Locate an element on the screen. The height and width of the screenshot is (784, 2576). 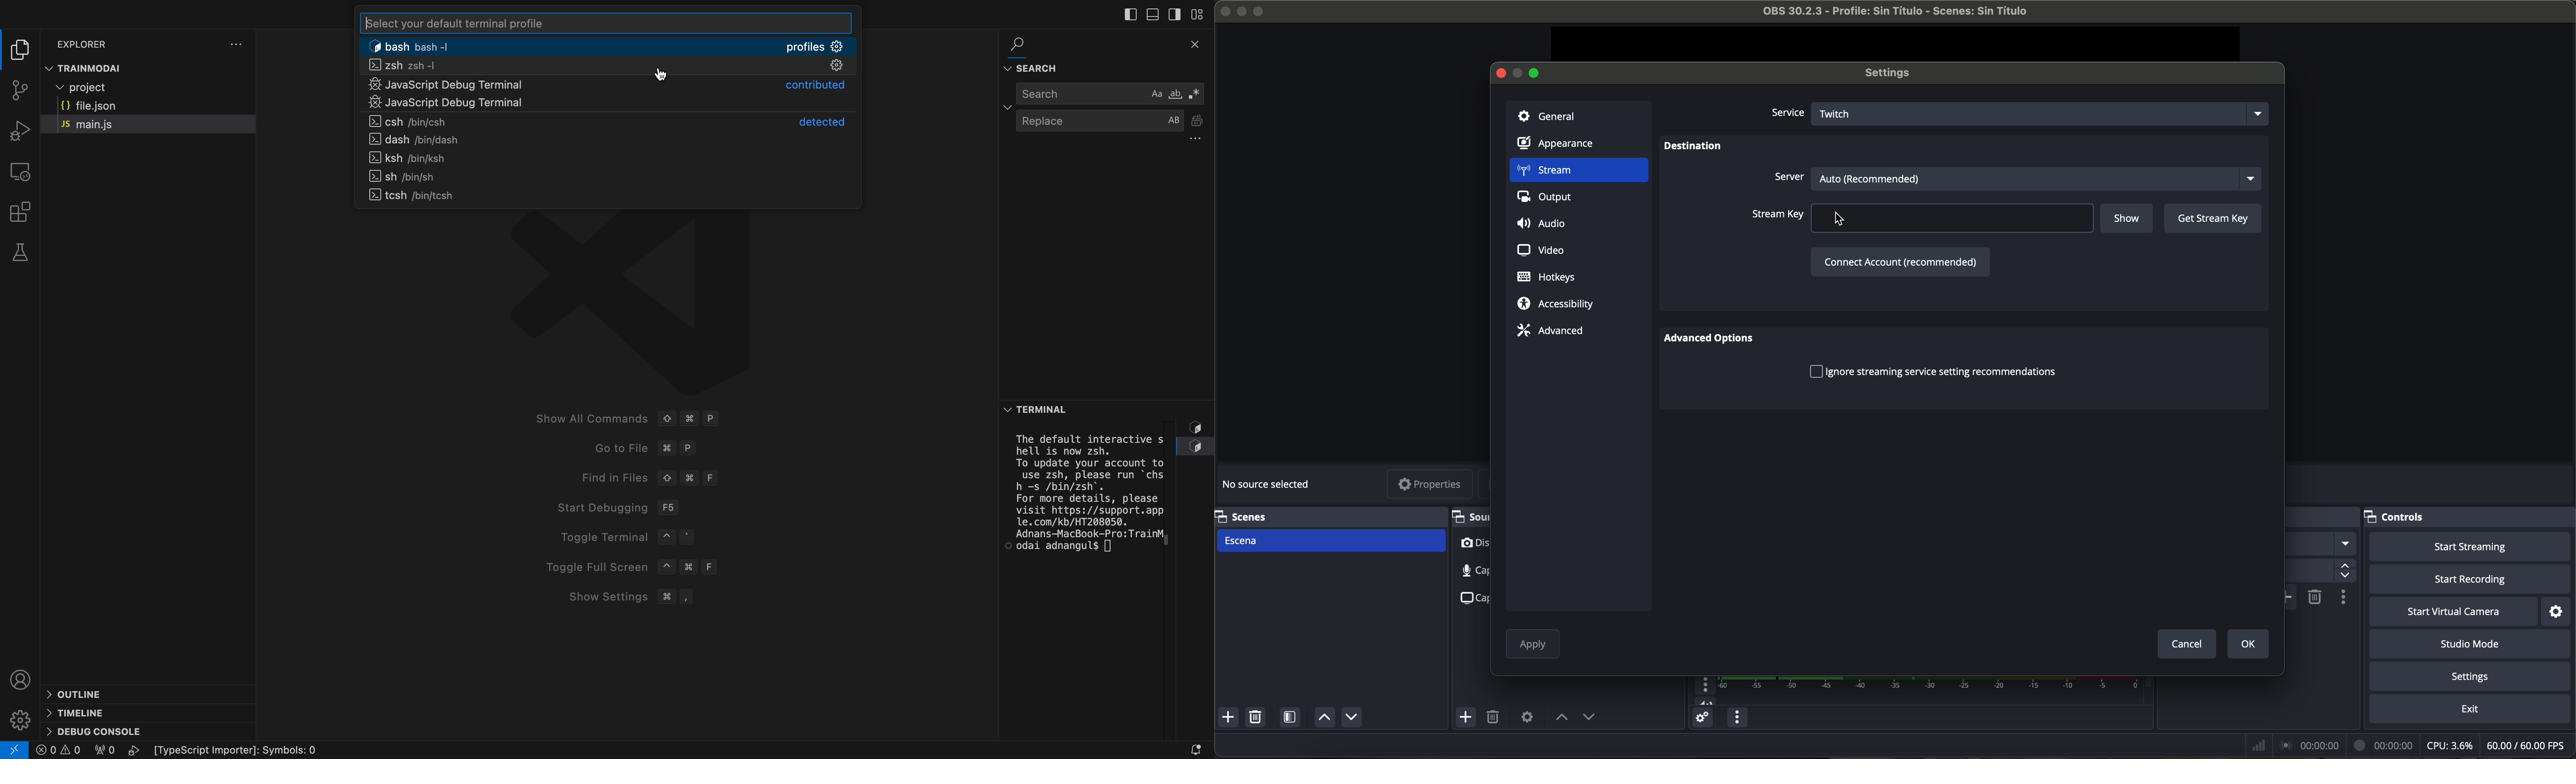
audio mixer menu is located at coordinates (1736, 718).